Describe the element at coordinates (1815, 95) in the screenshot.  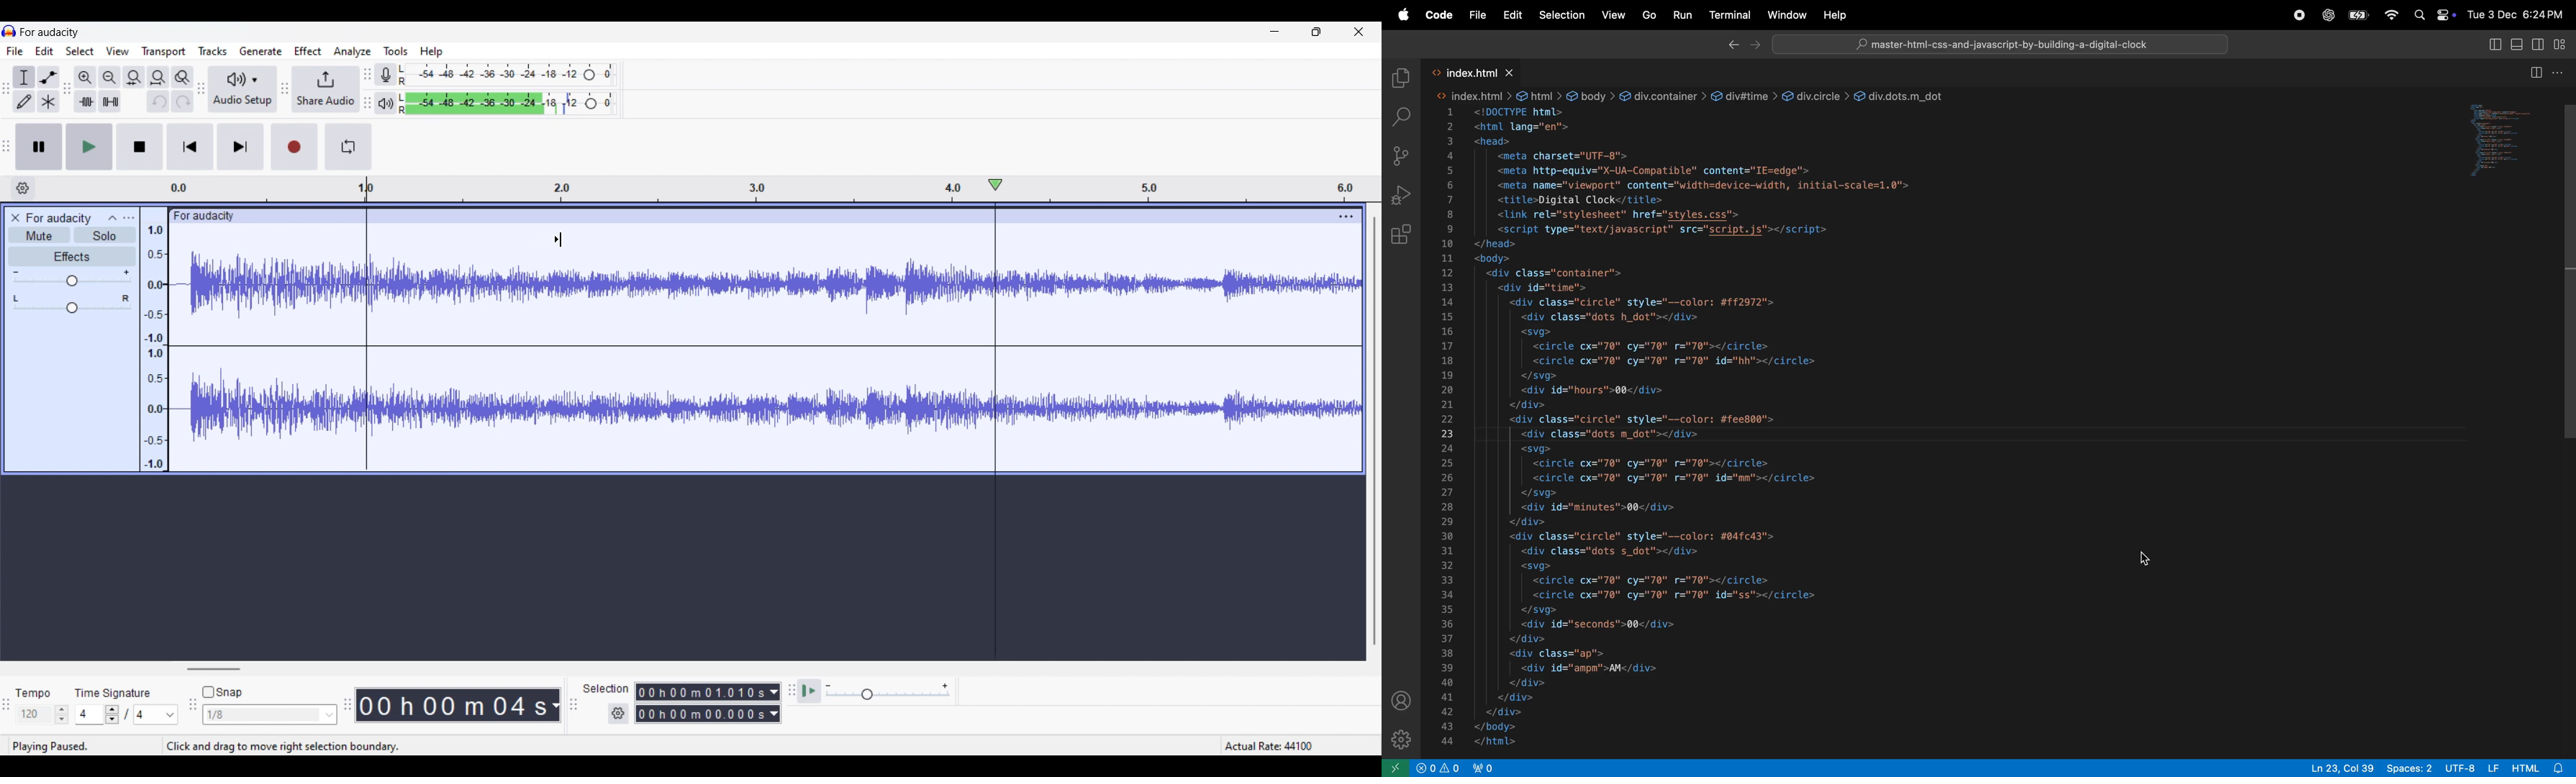
I see `div.circle` at that location.